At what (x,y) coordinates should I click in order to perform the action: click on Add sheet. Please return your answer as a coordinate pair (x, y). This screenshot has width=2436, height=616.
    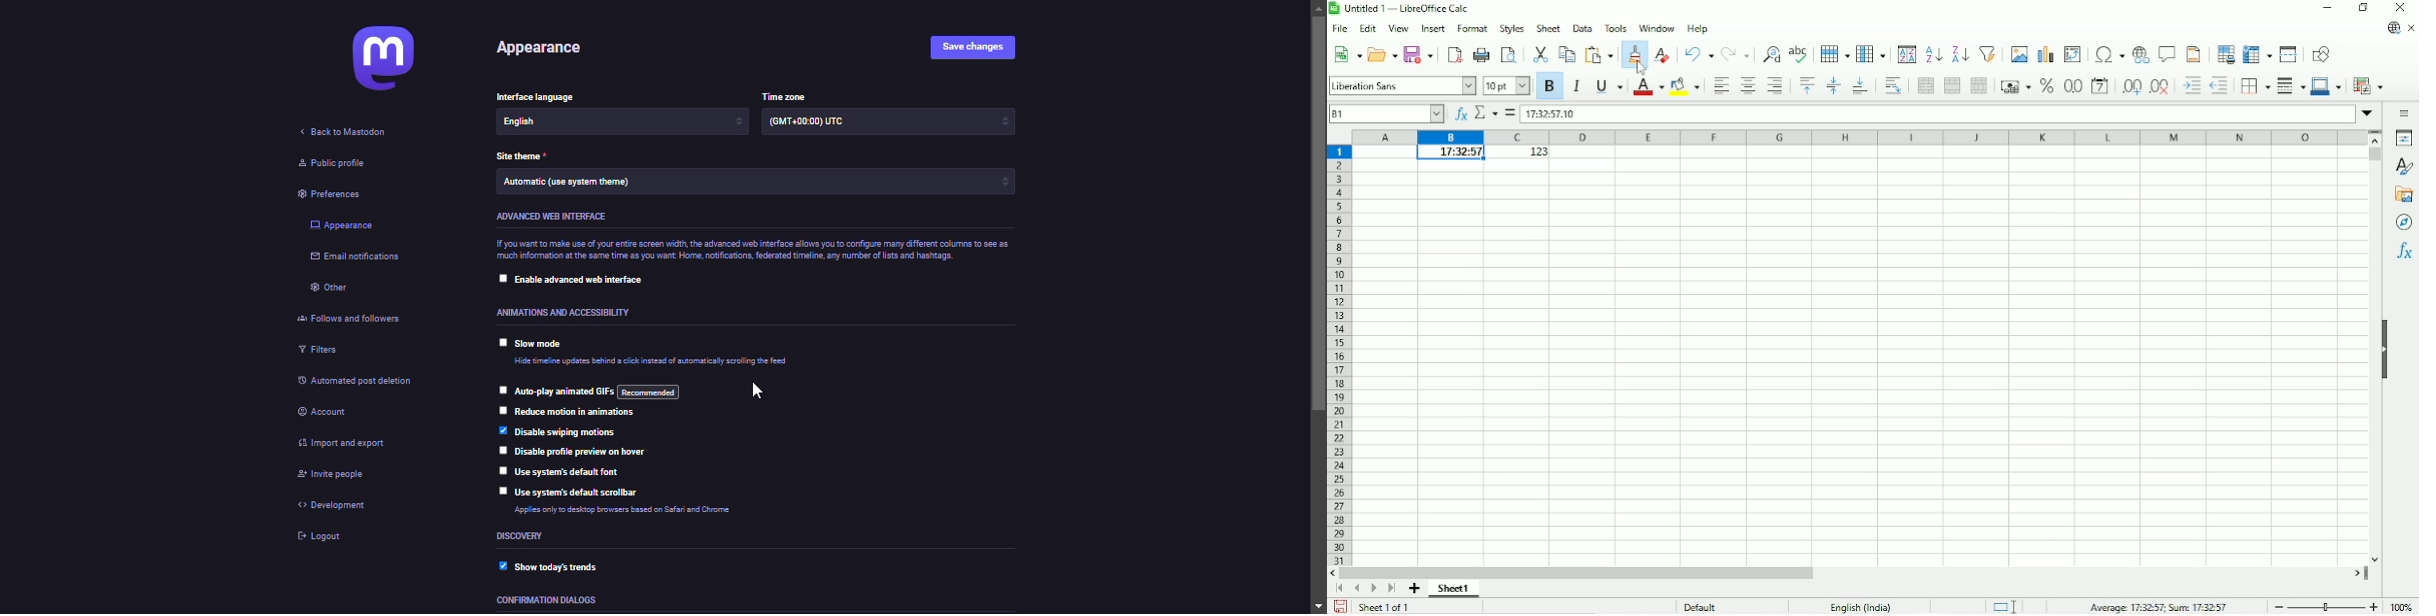
    Looking at the image, I should click on (1414, 589).